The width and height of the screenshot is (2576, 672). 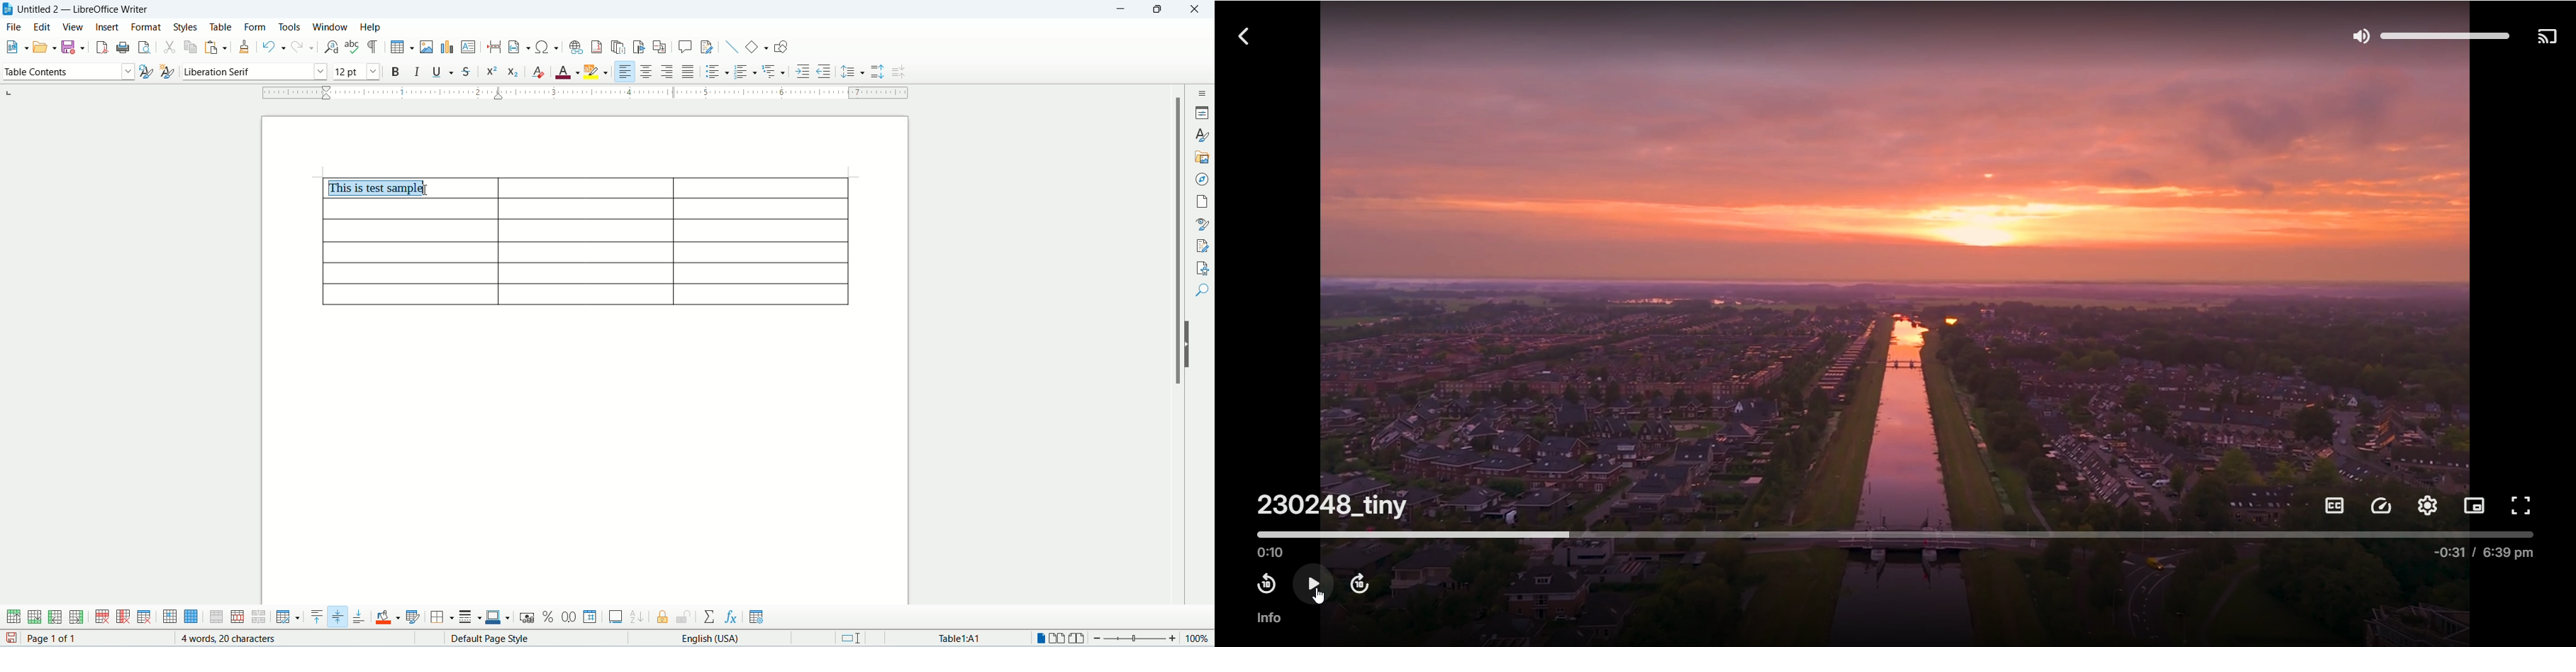 I want to click on update style, so click(x=146, y=73).